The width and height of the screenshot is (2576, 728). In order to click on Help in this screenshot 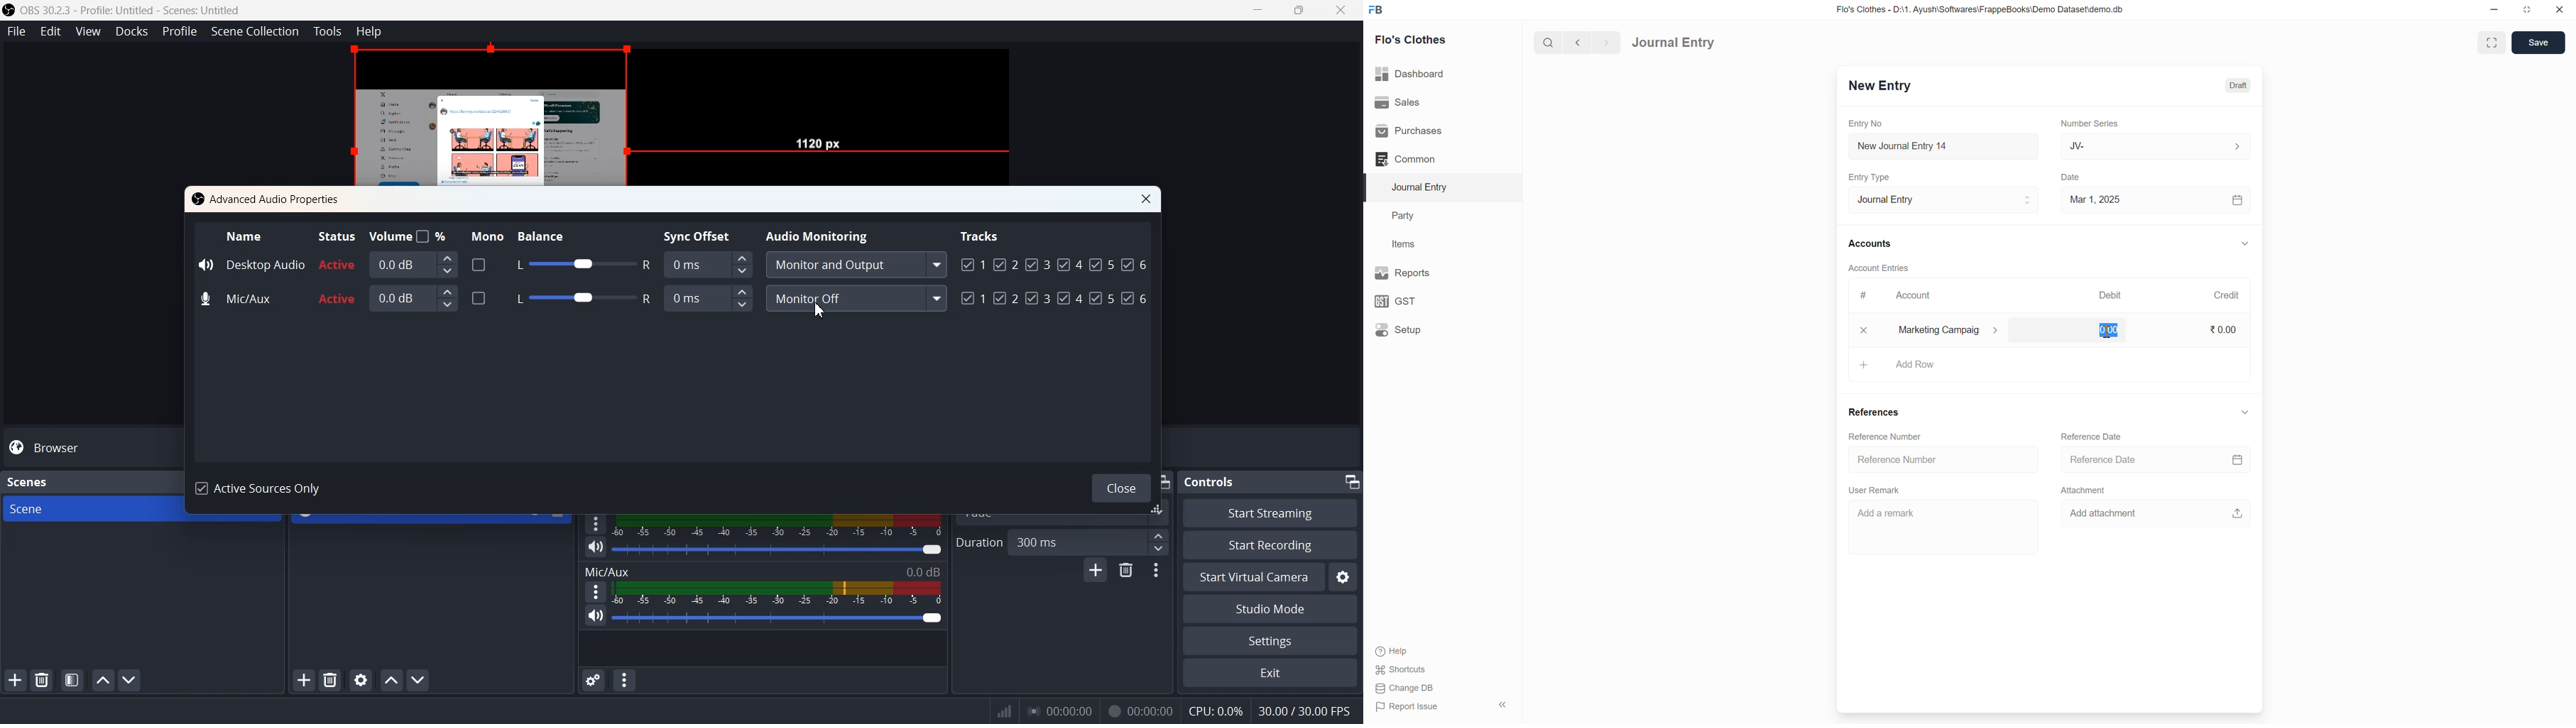, I will do `click(1394, 652)`.